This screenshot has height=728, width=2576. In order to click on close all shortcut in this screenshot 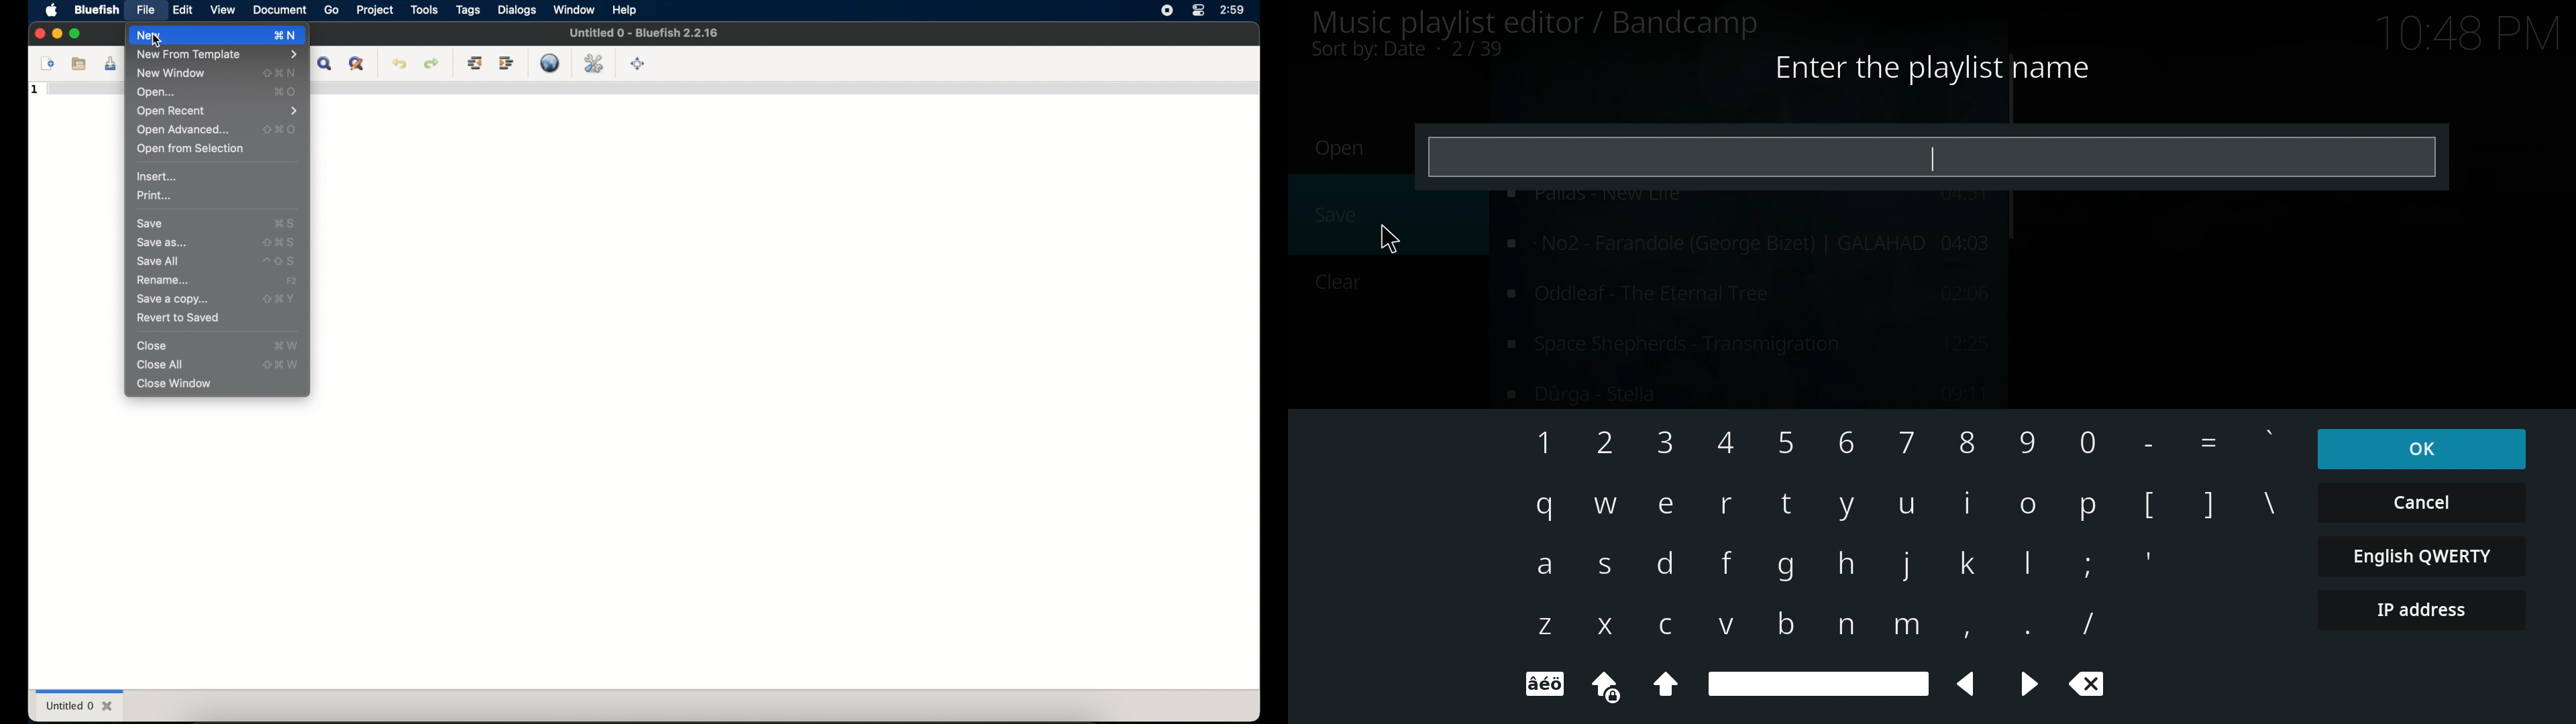, I will do `click(281, 365)`.